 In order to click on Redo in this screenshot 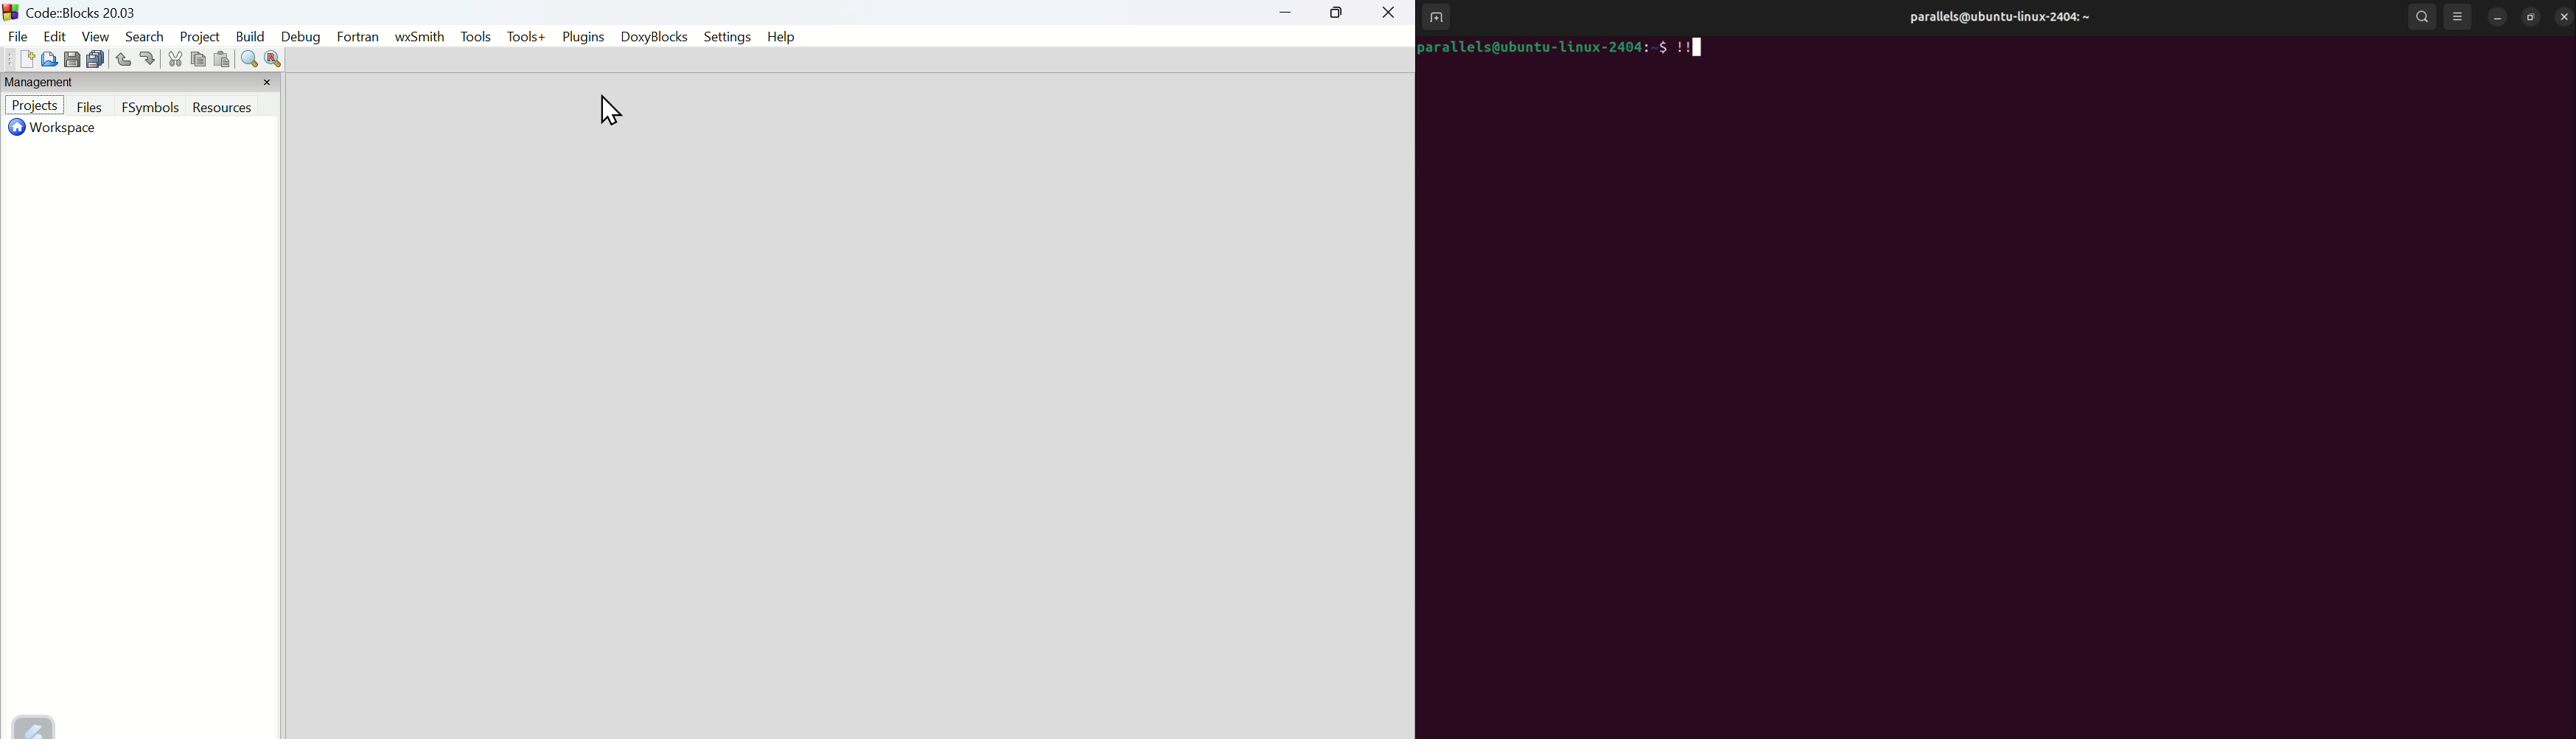, I will do `click(149, 58)`.